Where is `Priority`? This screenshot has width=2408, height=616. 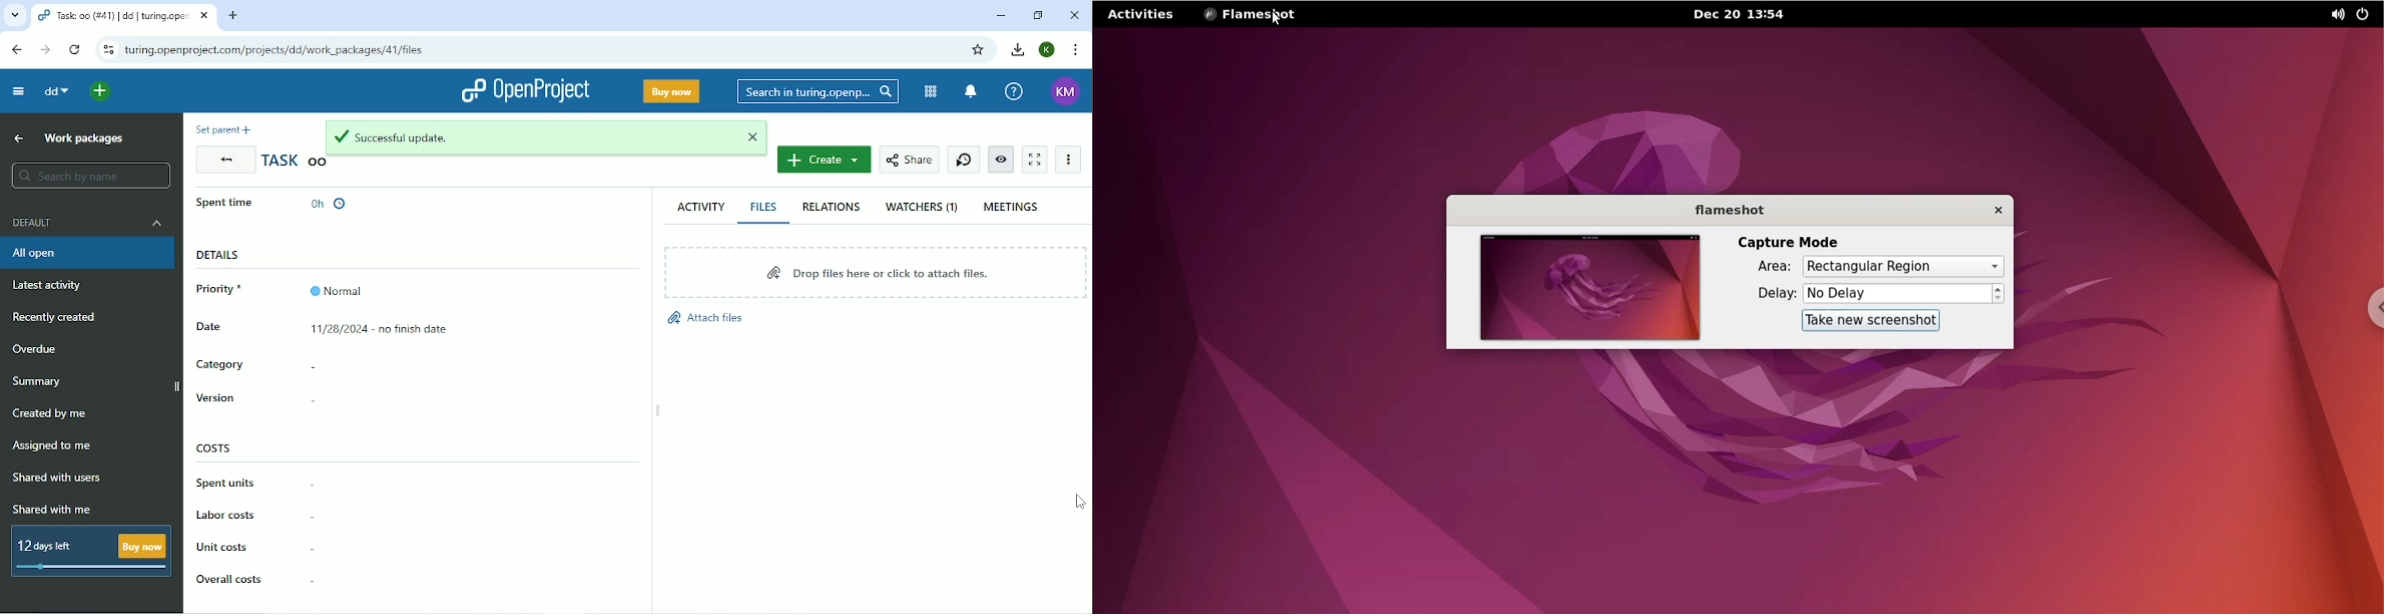
Priority is located at coordinates (279, 289).